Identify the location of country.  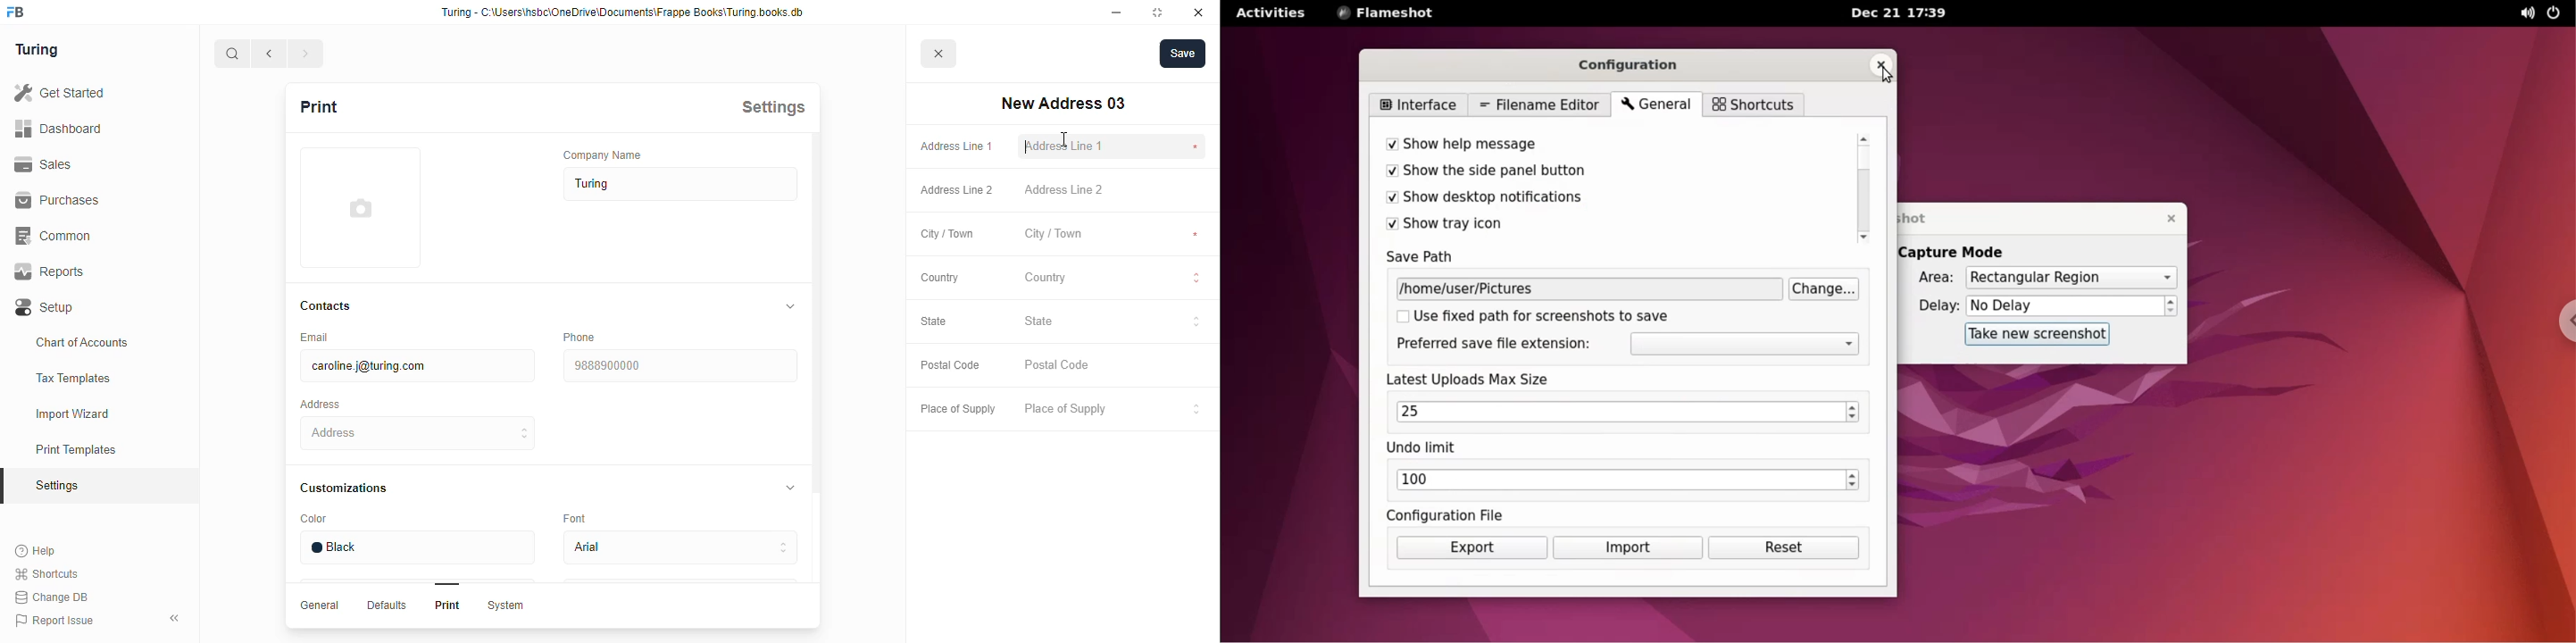
(1113, 280).